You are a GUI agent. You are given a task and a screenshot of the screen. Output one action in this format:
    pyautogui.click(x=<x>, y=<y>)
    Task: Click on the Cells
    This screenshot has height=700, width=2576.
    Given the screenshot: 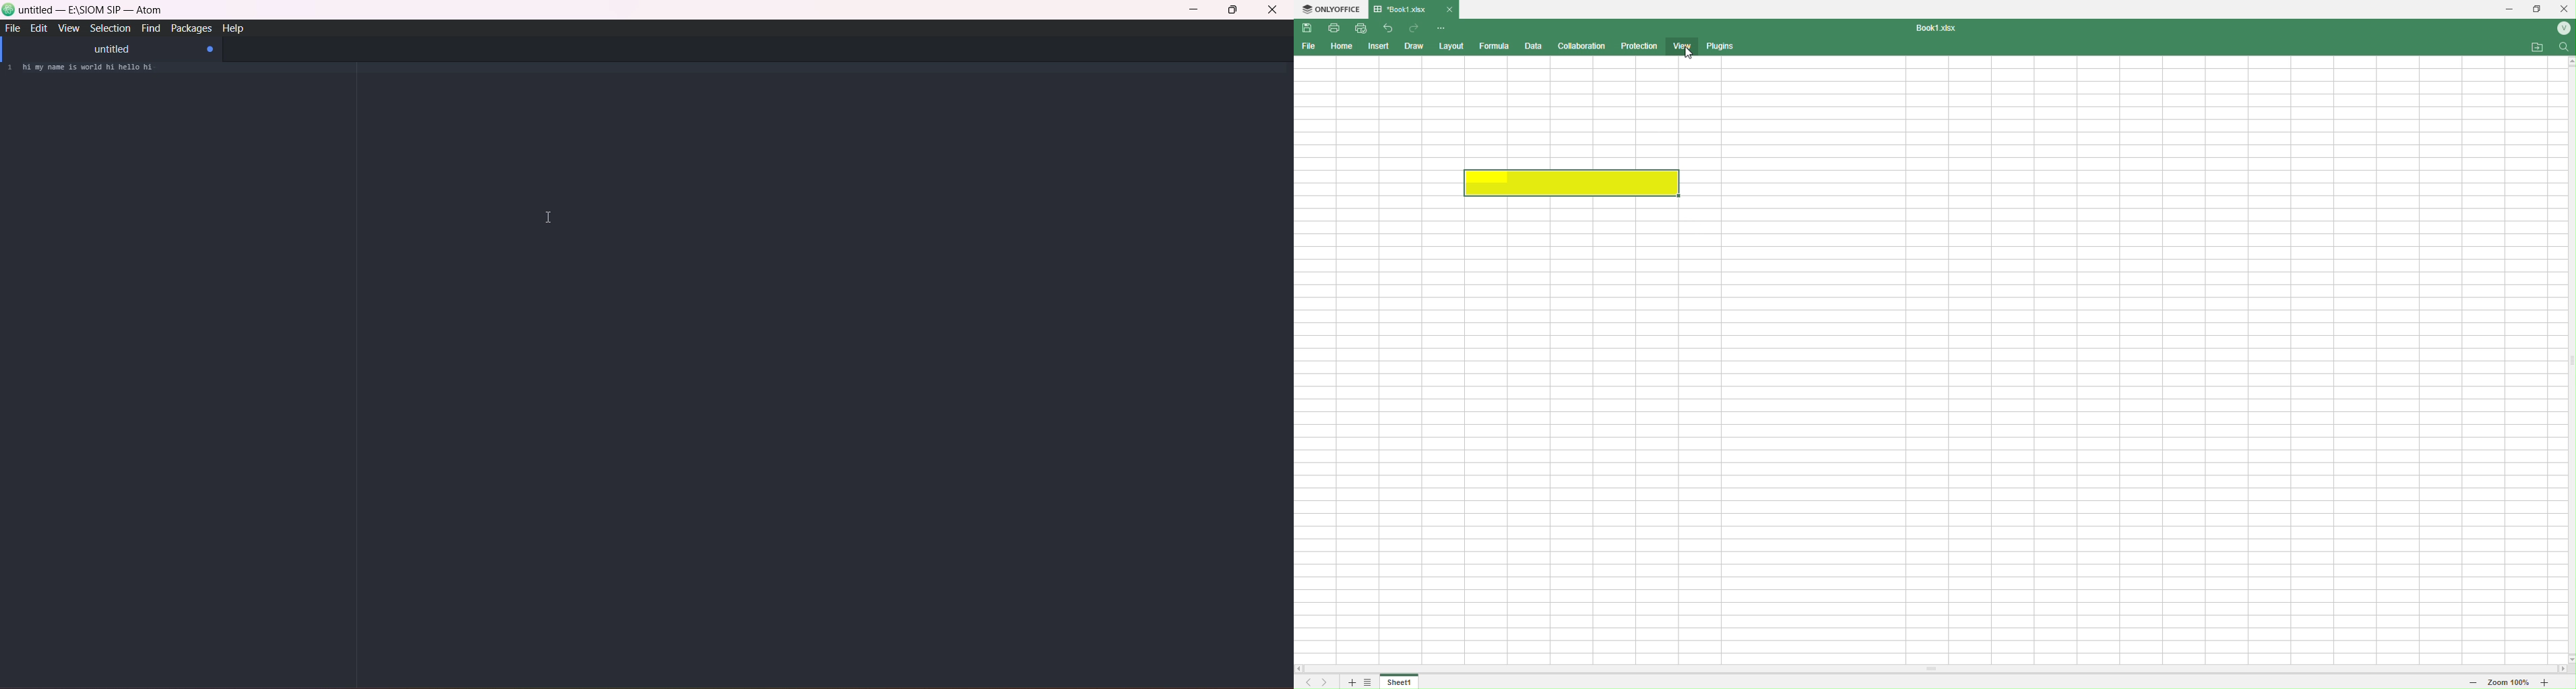 What is the action you would take?
    pyautogui.click(x=1924, y=361)
    